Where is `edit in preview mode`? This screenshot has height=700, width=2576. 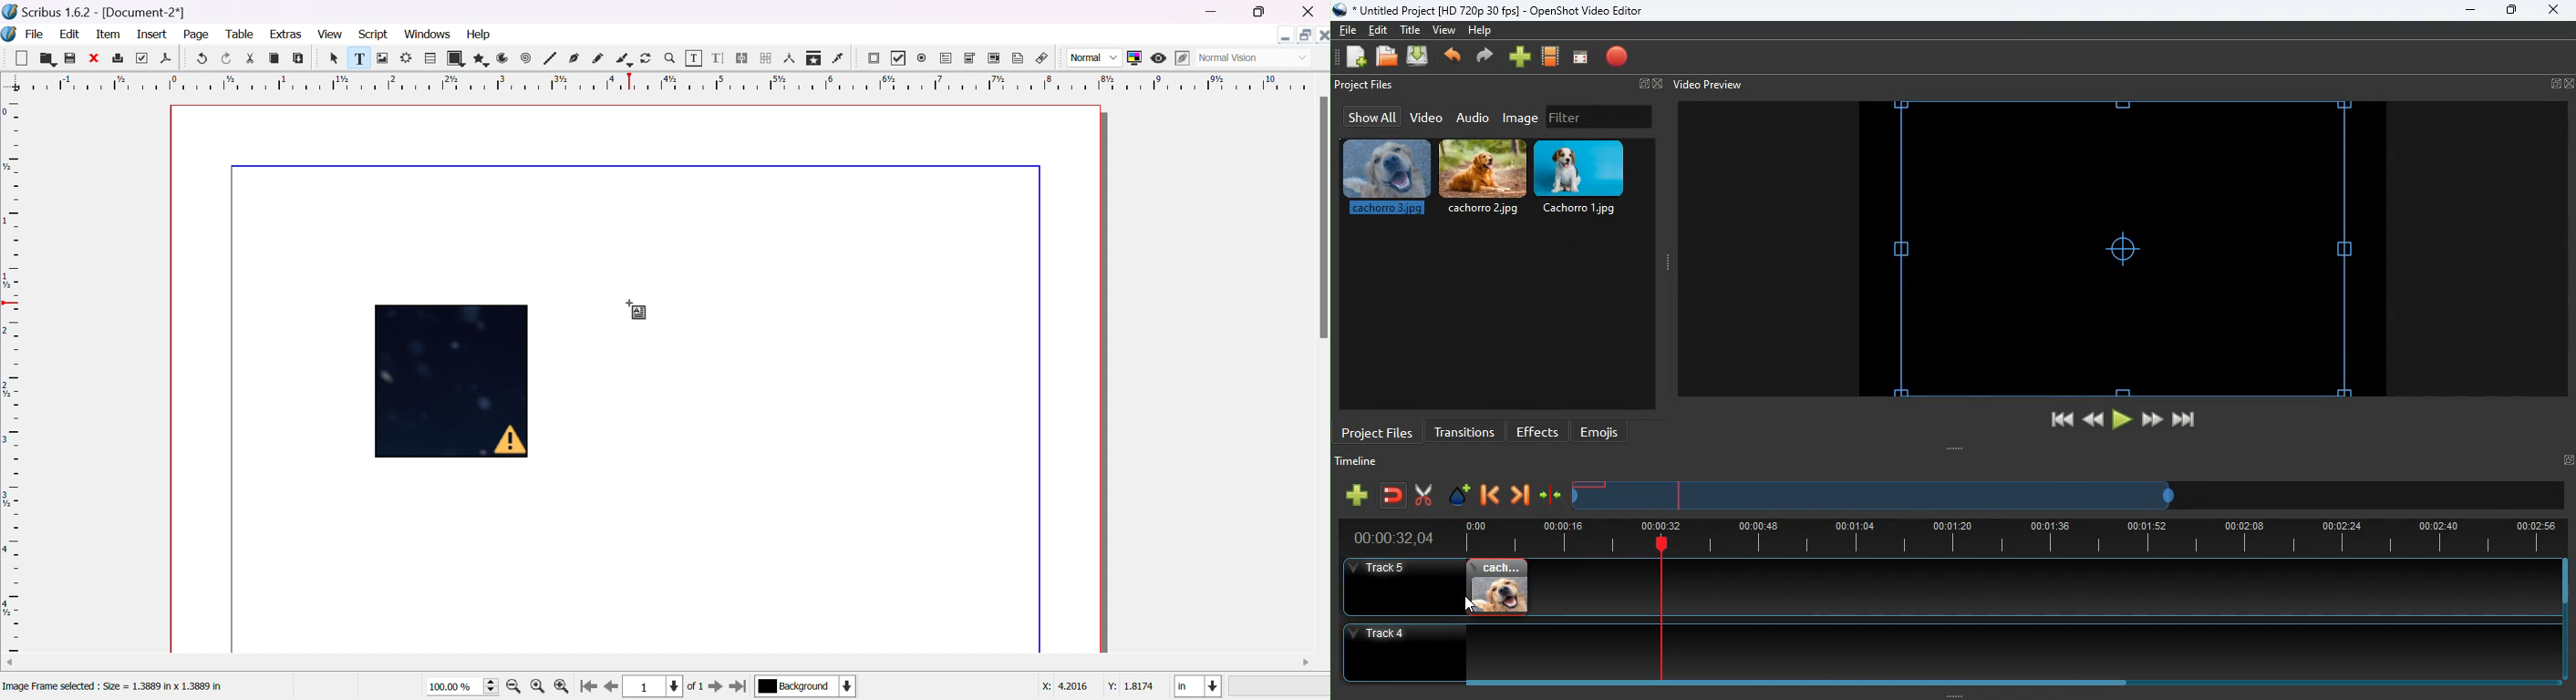 edit in preview mode is located at coordinates (1180, 58).